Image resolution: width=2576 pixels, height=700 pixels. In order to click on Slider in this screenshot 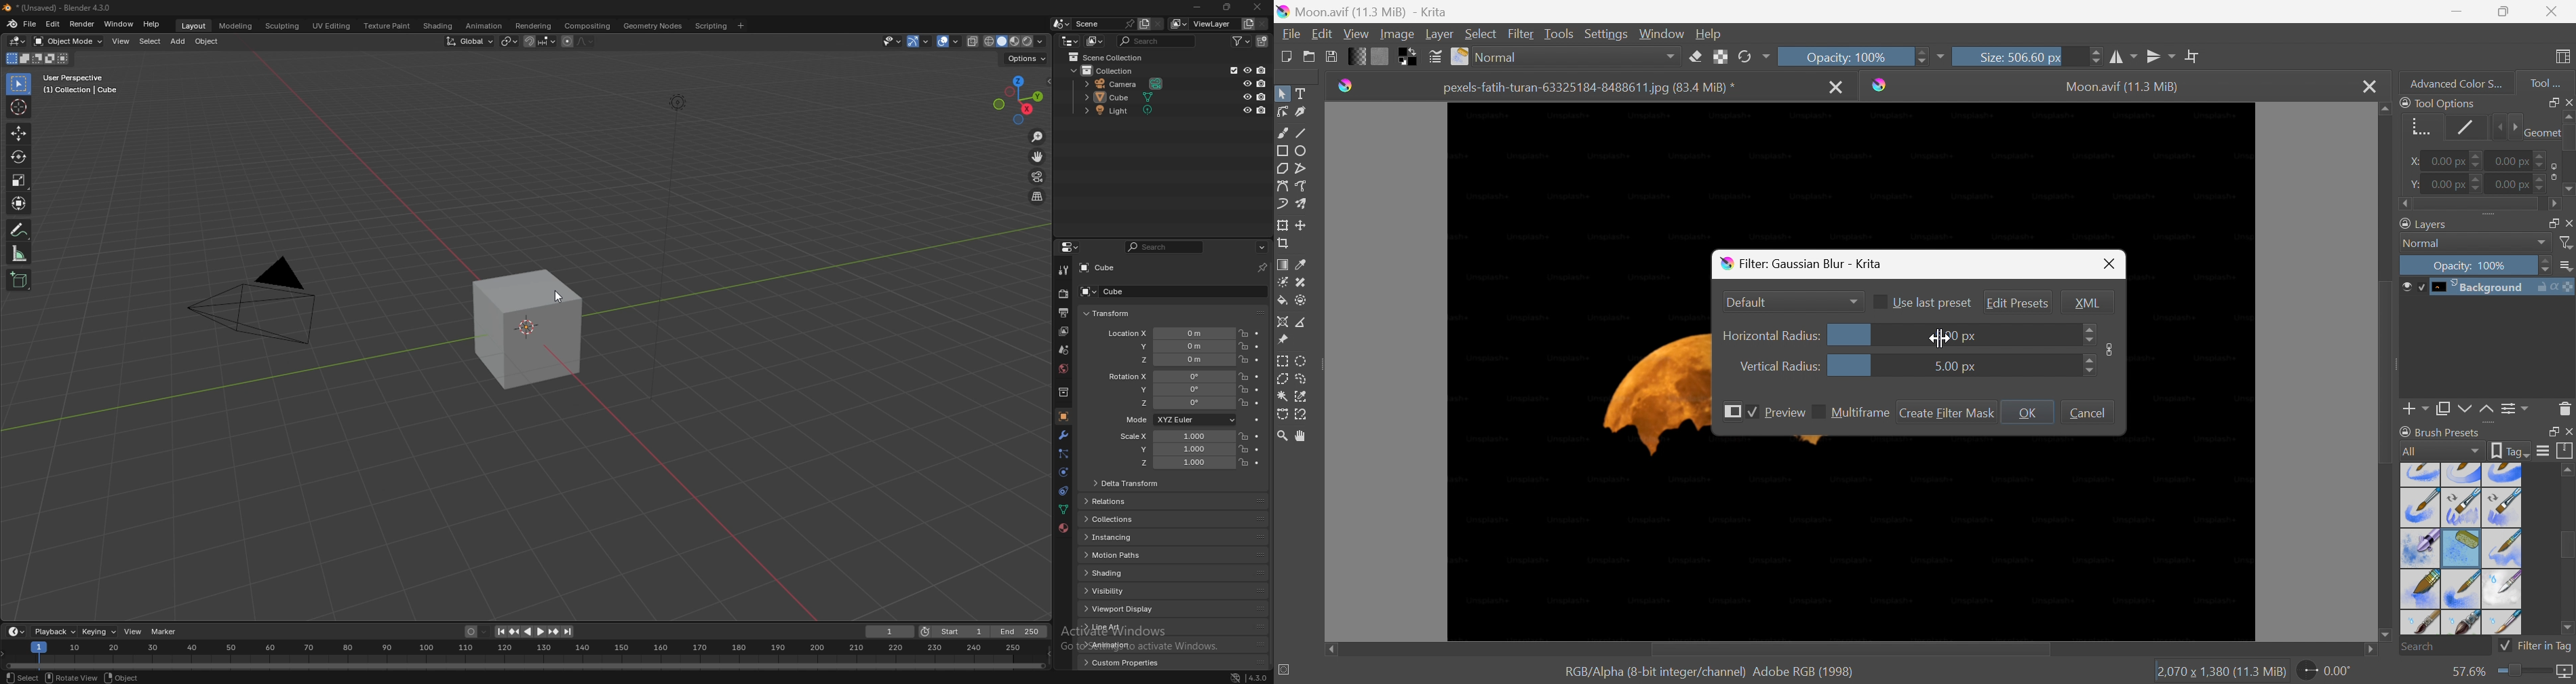, I will do `click(2526, 673)`.